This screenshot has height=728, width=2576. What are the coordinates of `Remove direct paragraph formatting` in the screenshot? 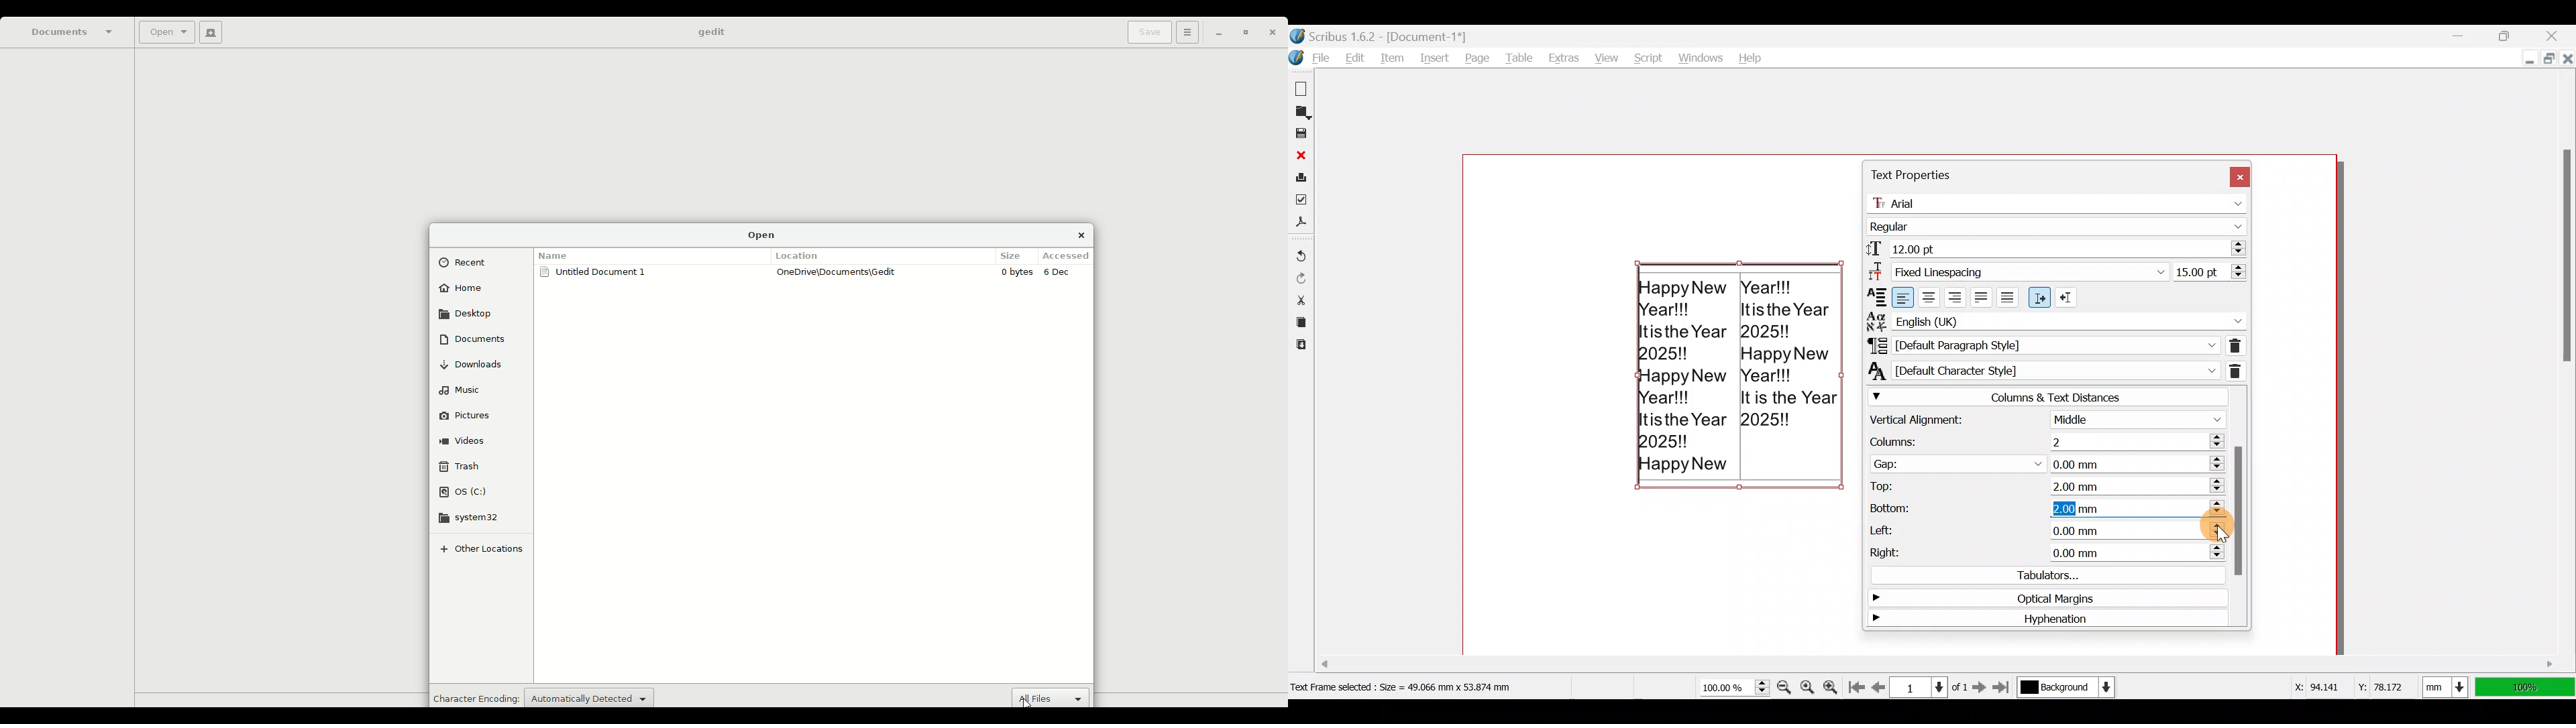 It's located at (2235, 344).